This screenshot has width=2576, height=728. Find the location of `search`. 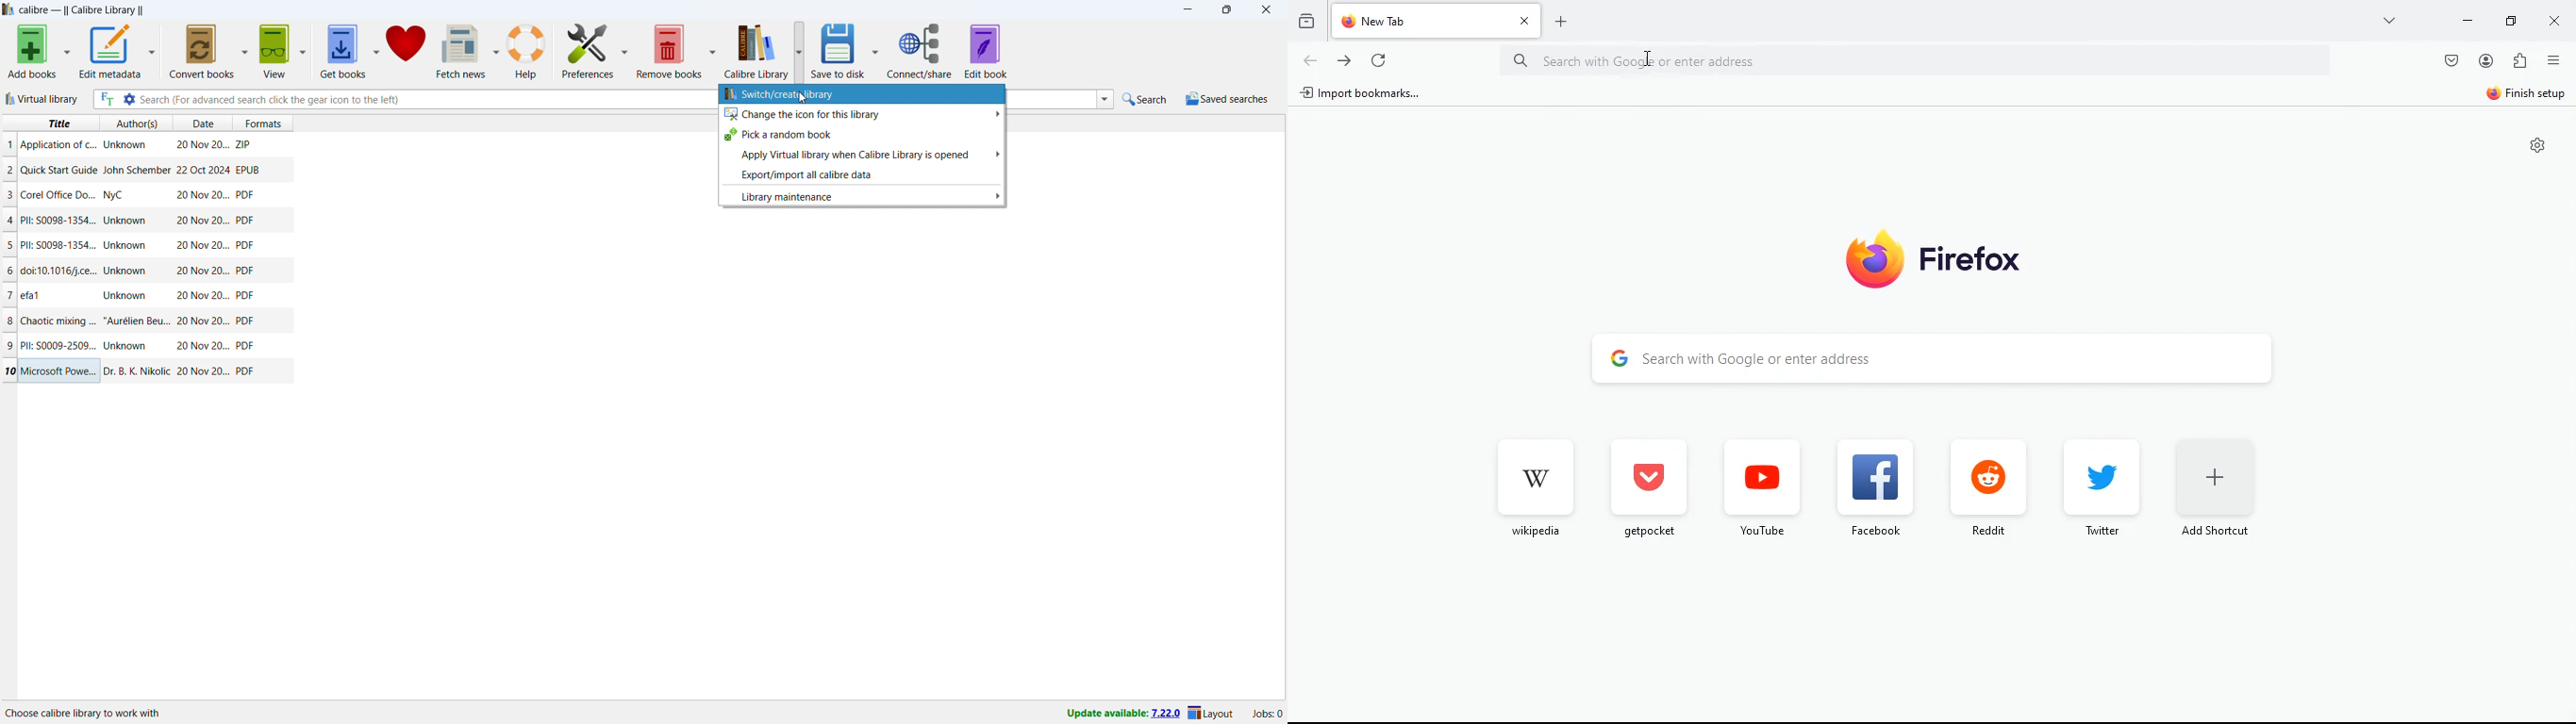

search is located at coordinates (1955, 360).